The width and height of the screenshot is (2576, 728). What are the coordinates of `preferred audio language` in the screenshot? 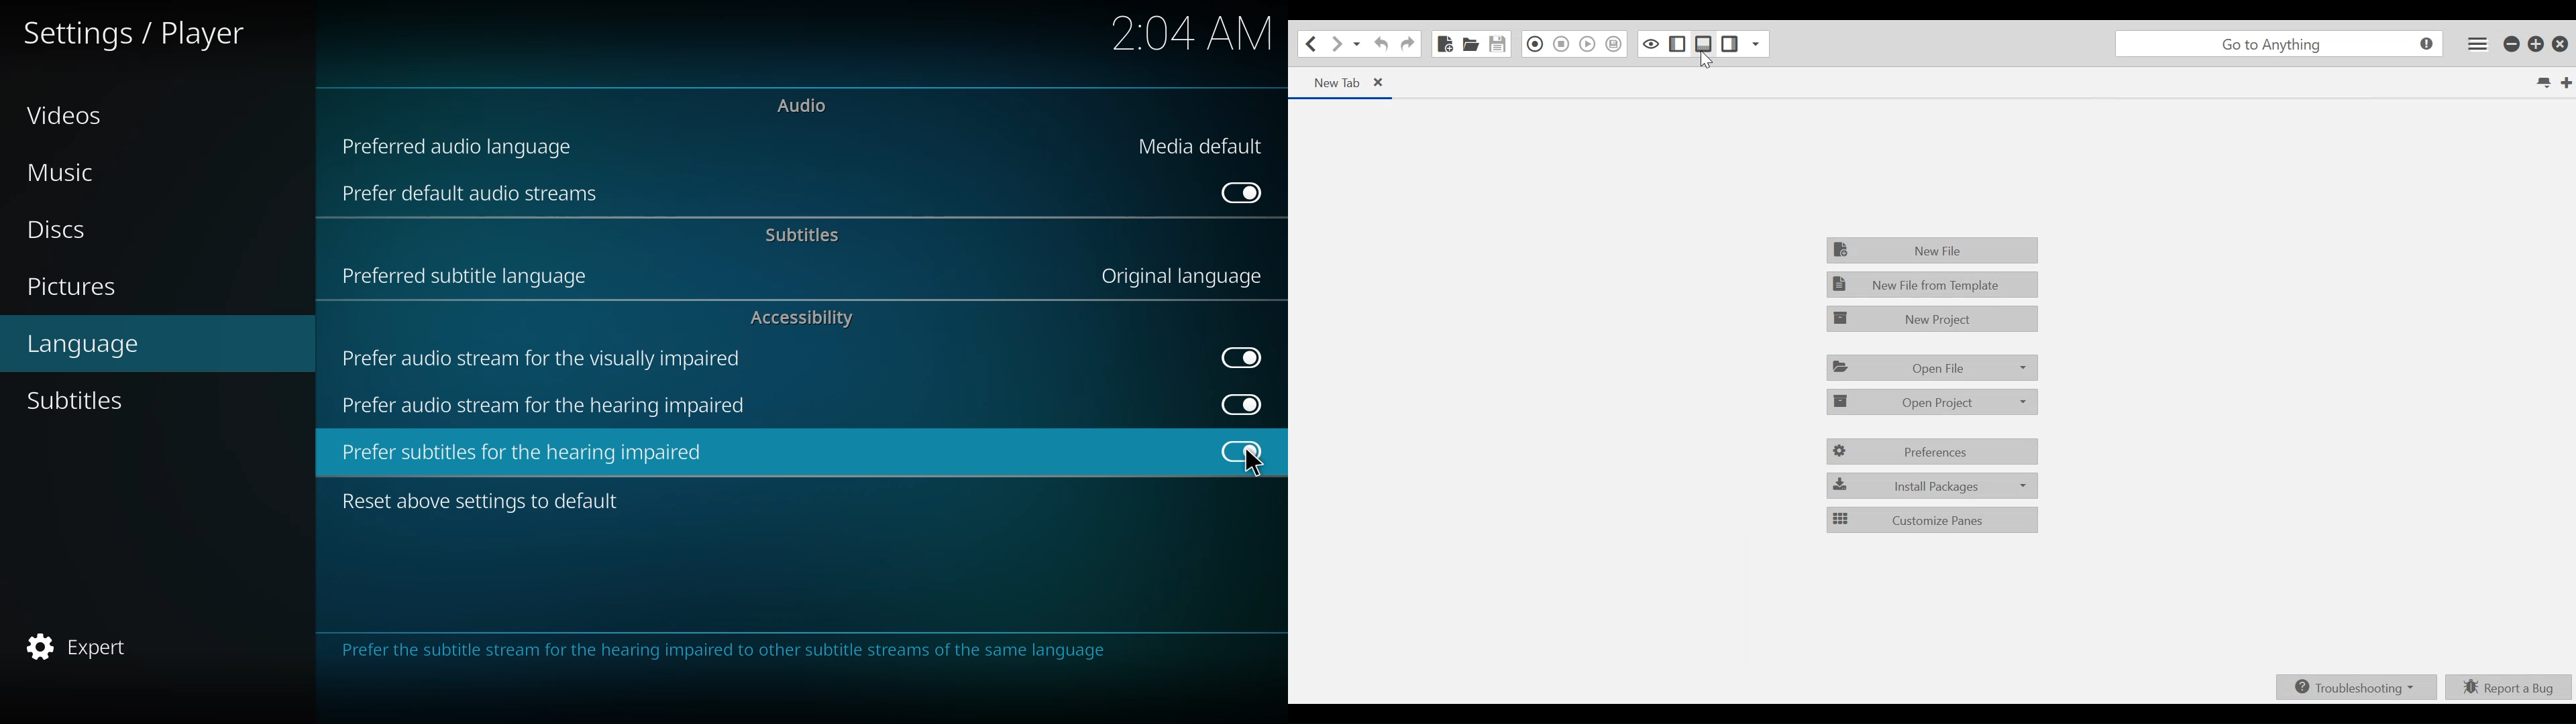 It's located at (459, 145).